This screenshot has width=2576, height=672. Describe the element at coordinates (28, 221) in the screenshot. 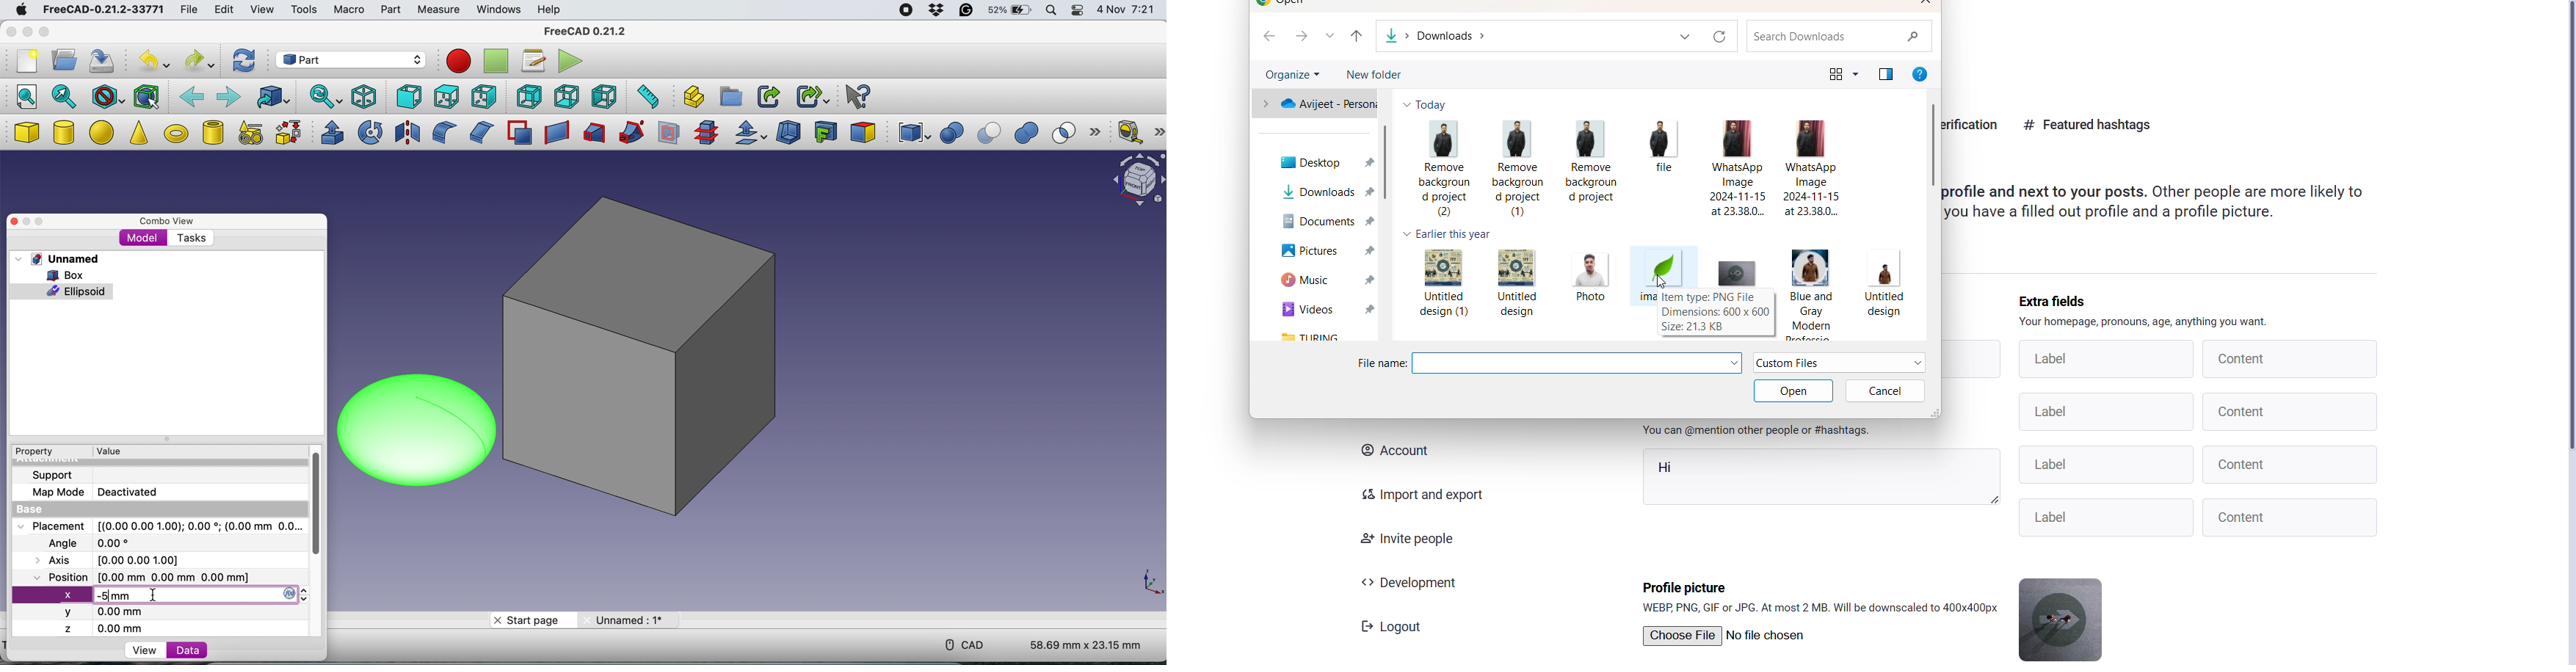

I see `minimise` at that location.